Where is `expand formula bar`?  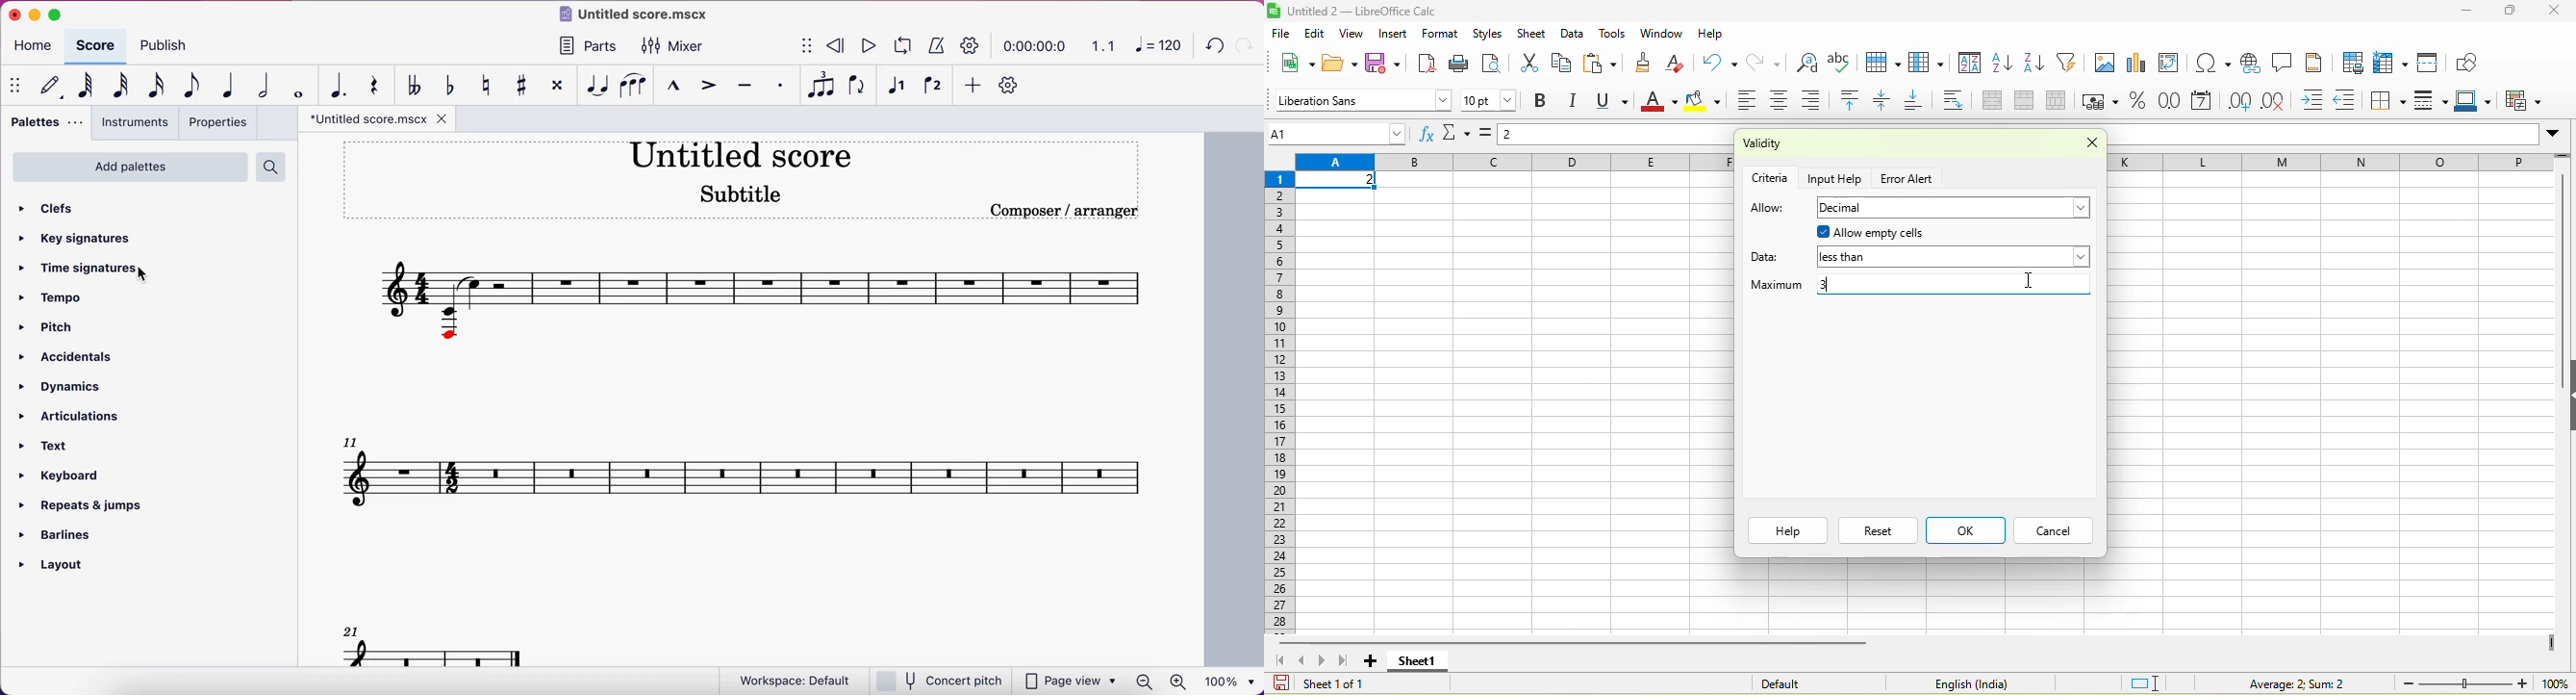 expand formula bar is located at coordinates (2558, 137).